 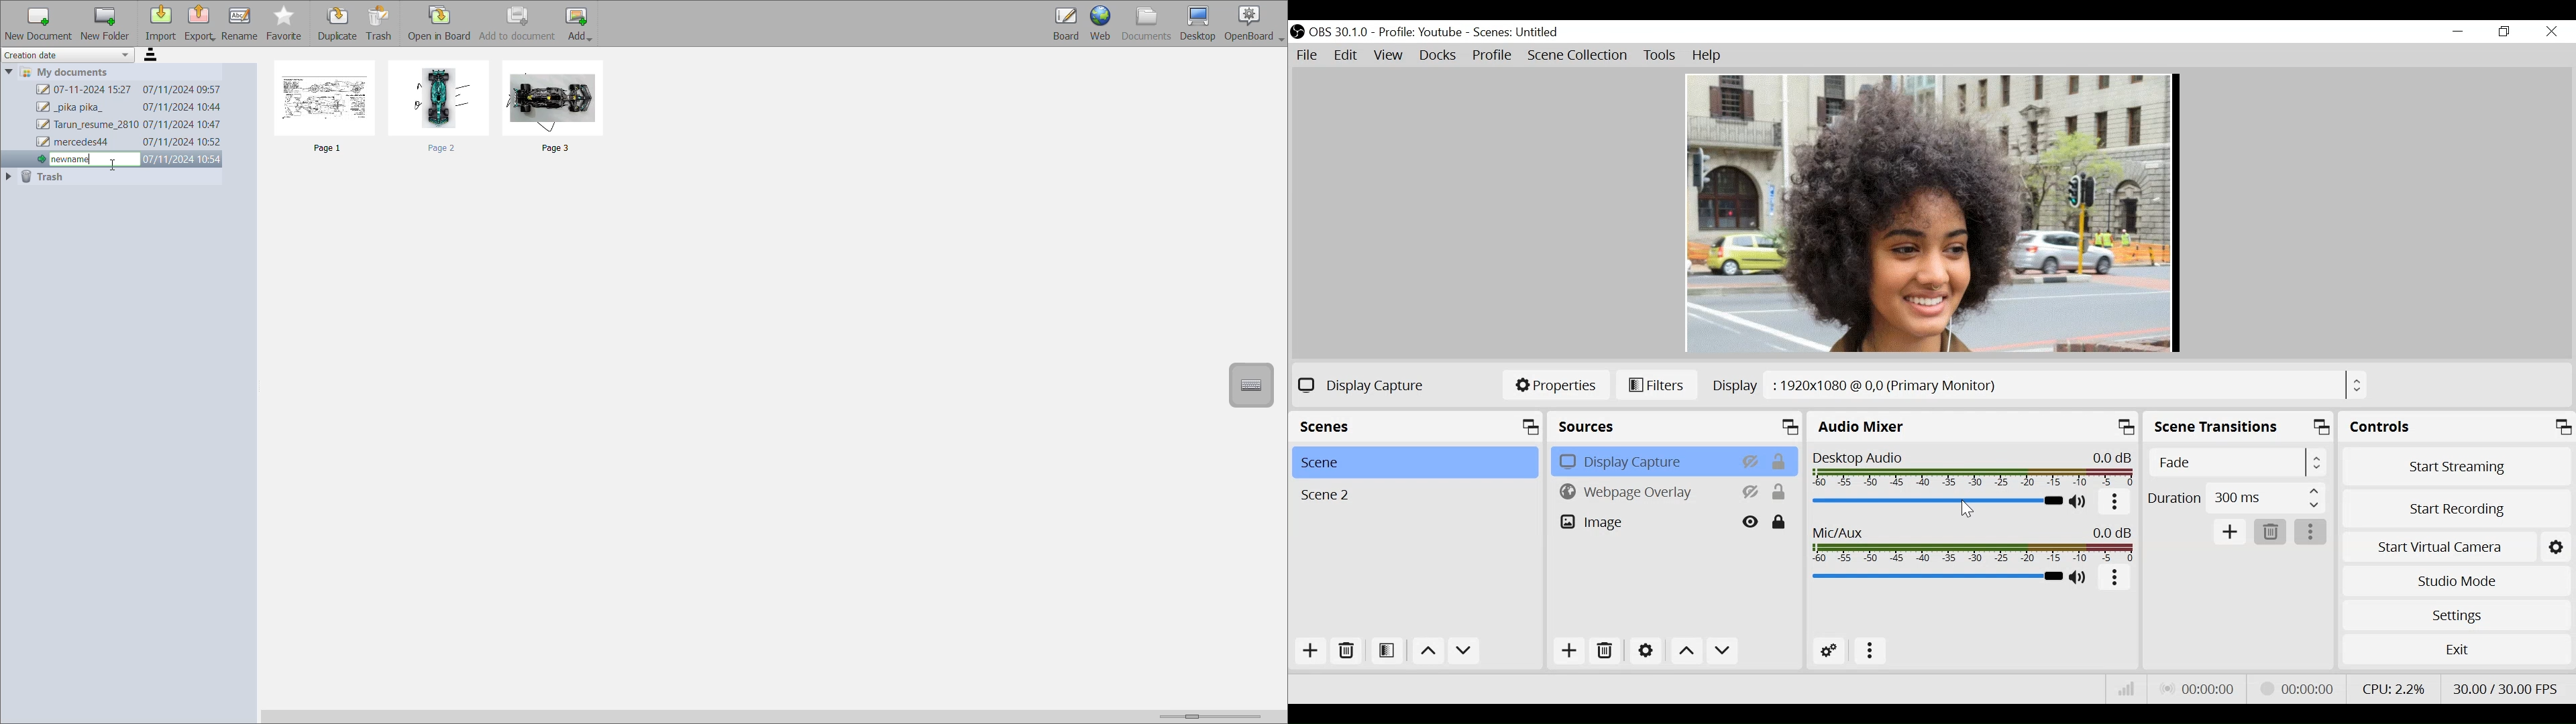 I want to click on Streaming Status, so click(x=2298, y=688).